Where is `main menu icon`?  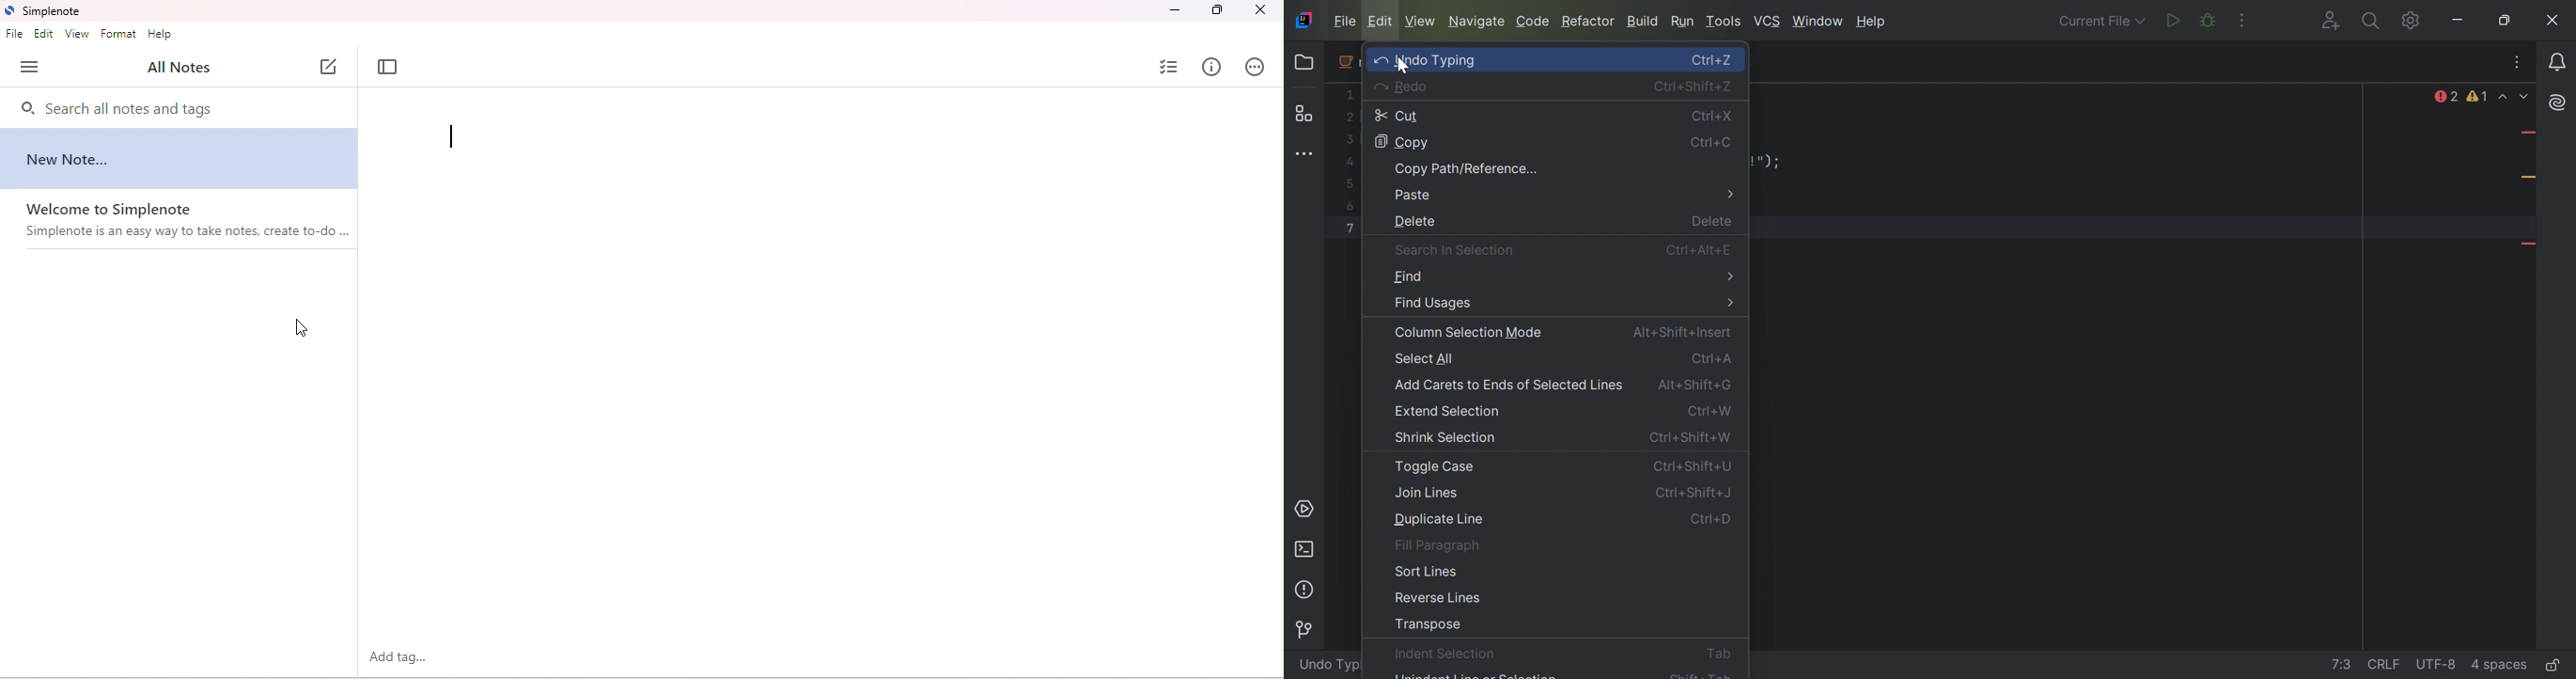
main menu icon is located at coordinates (1351, 61).